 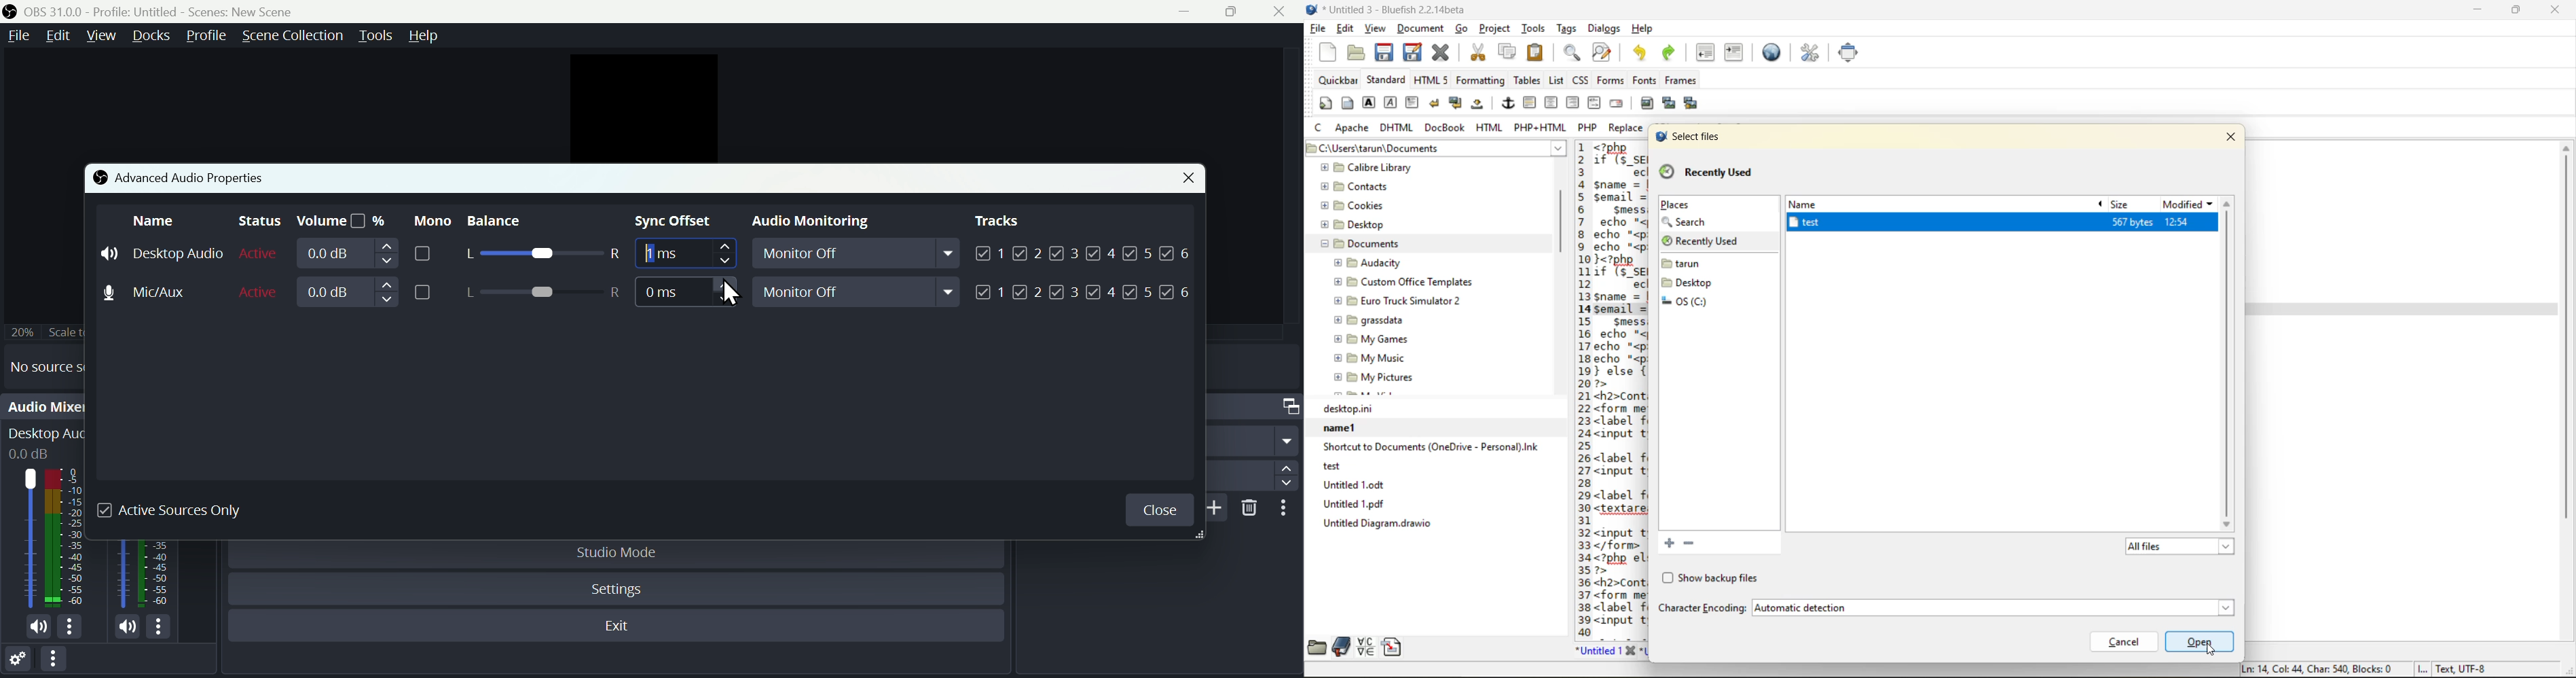 I want to click on Cursor, so click(x=733, y=294).